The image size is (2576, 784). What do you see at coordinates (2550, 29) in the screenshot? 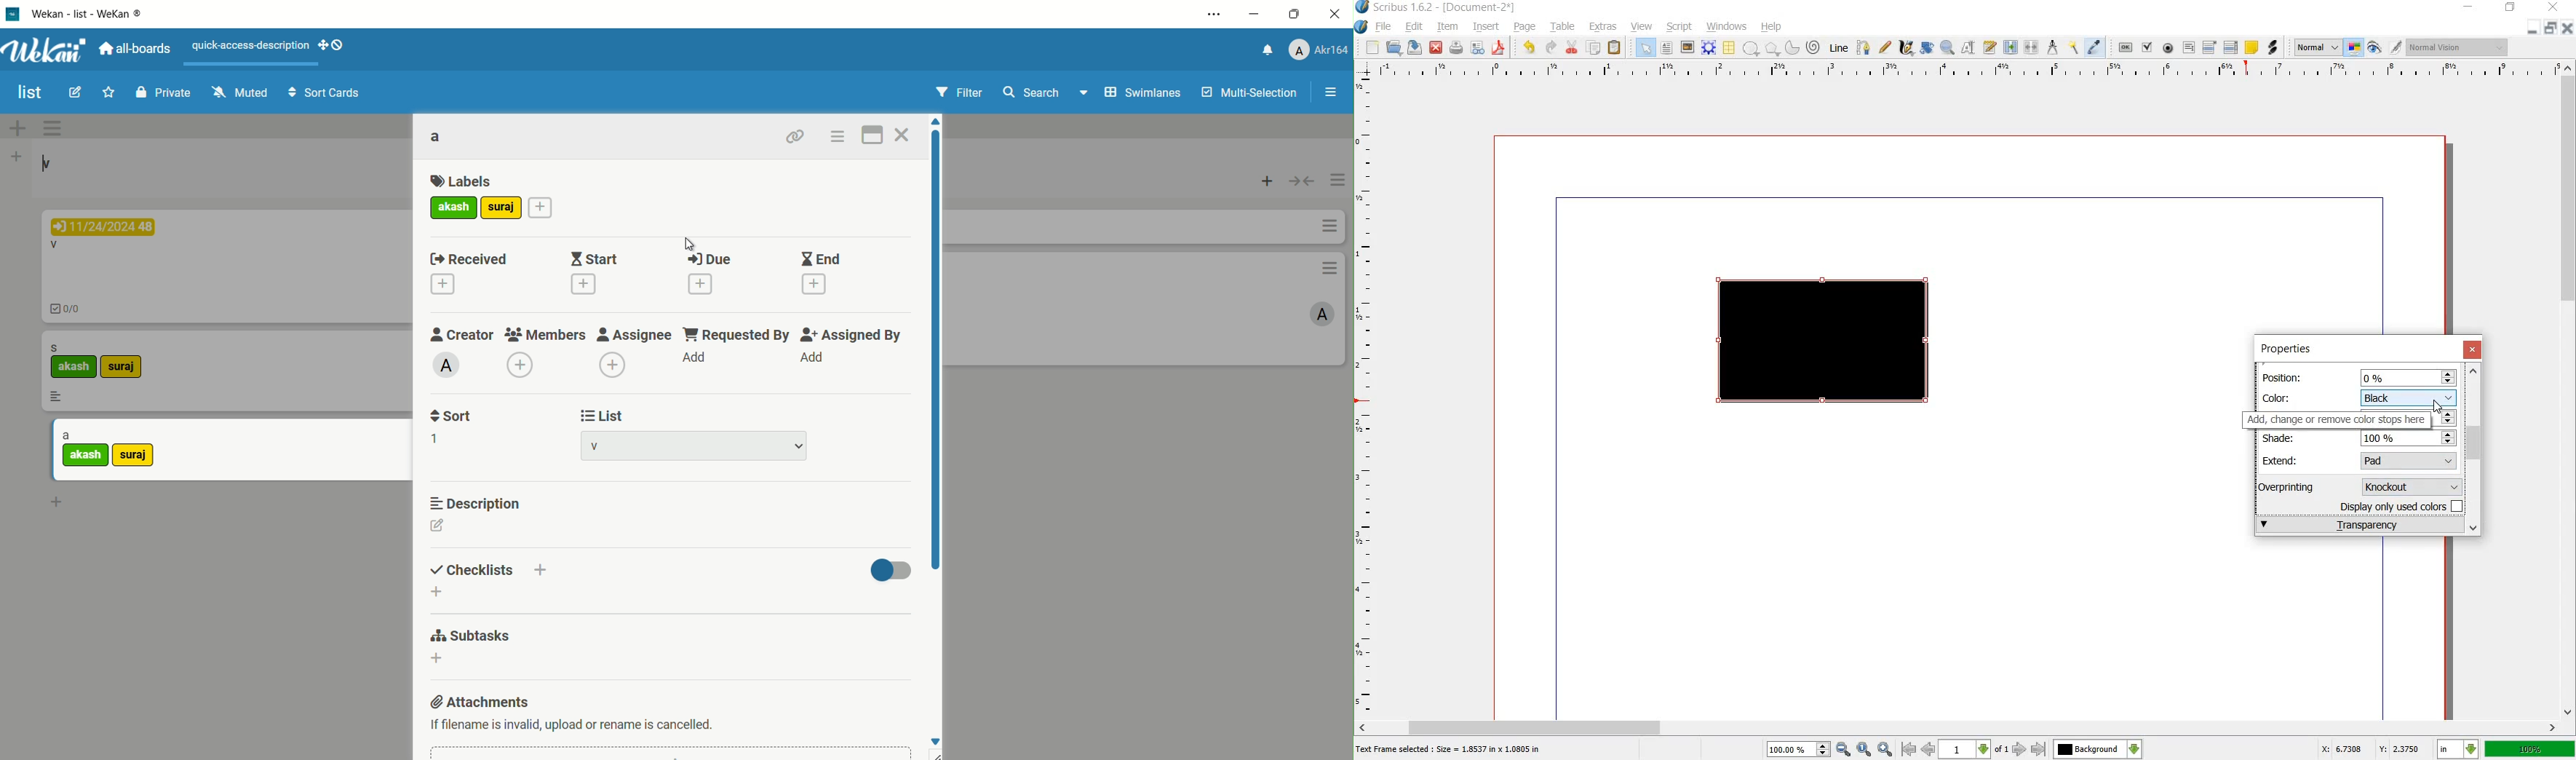
I see `restore` at bounding box center [2550, 29].